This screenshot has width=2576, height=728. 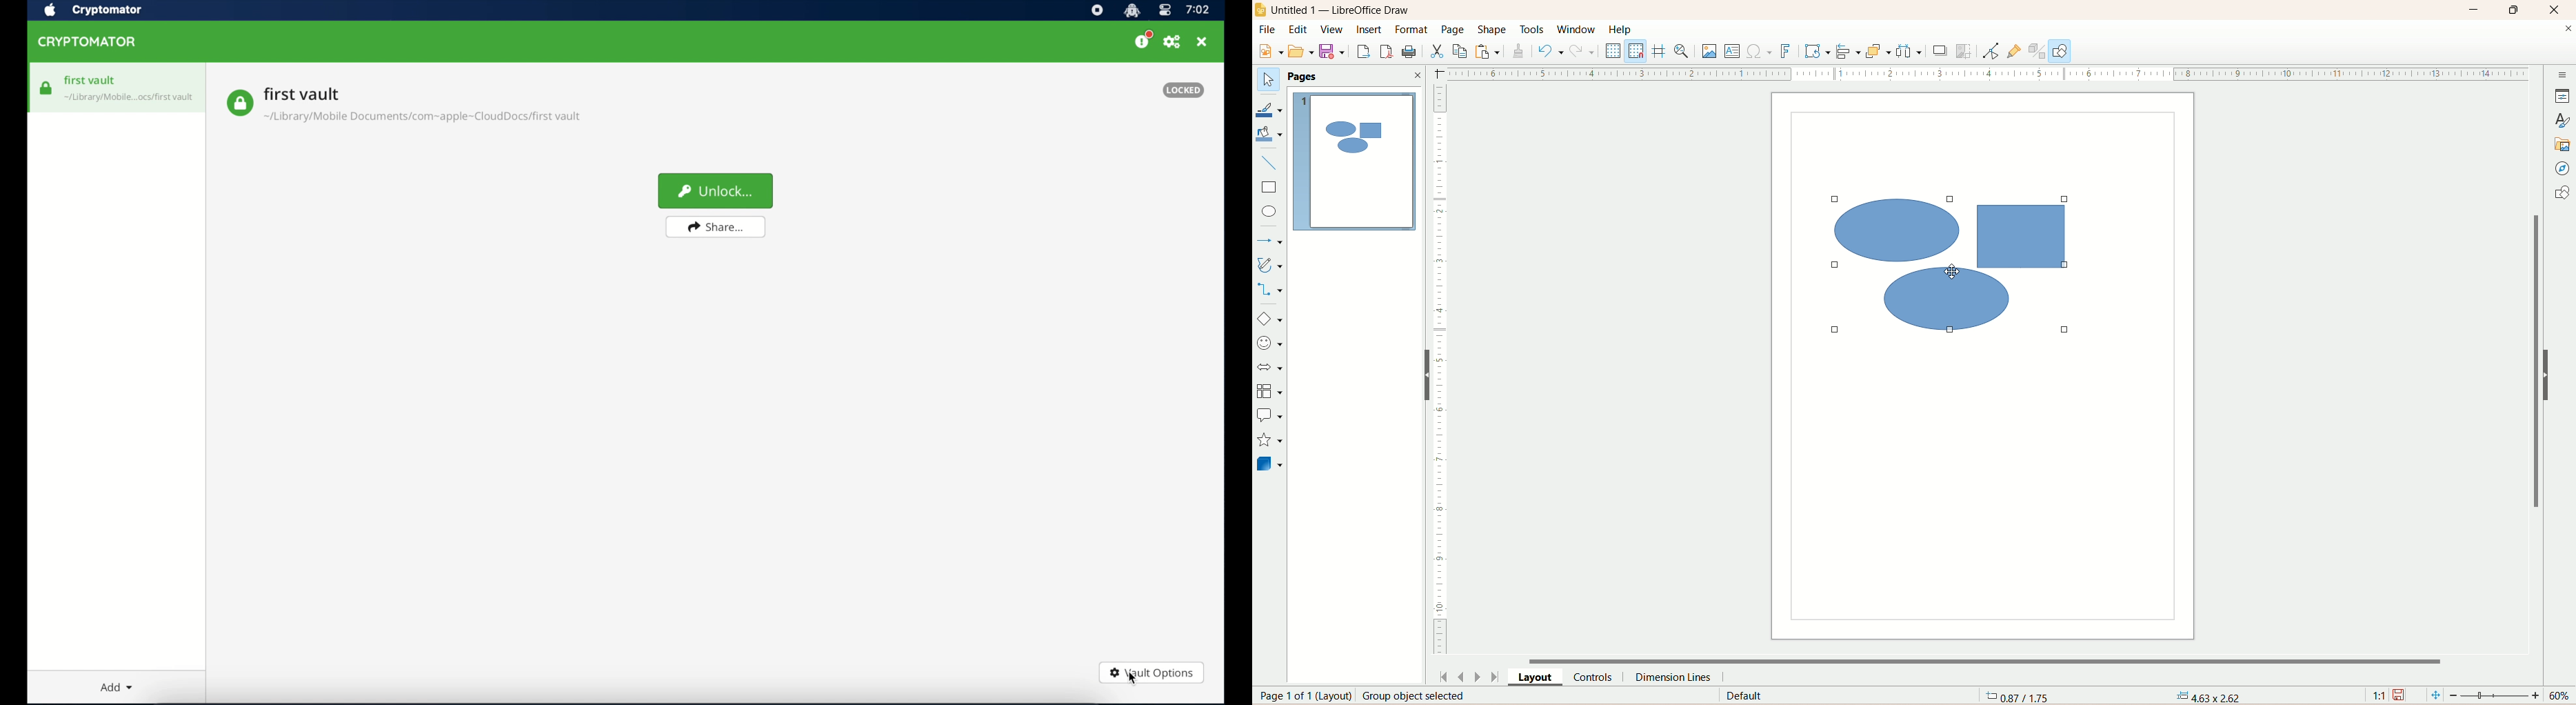 I want to click on shapes, so click(x=2562, y=193).